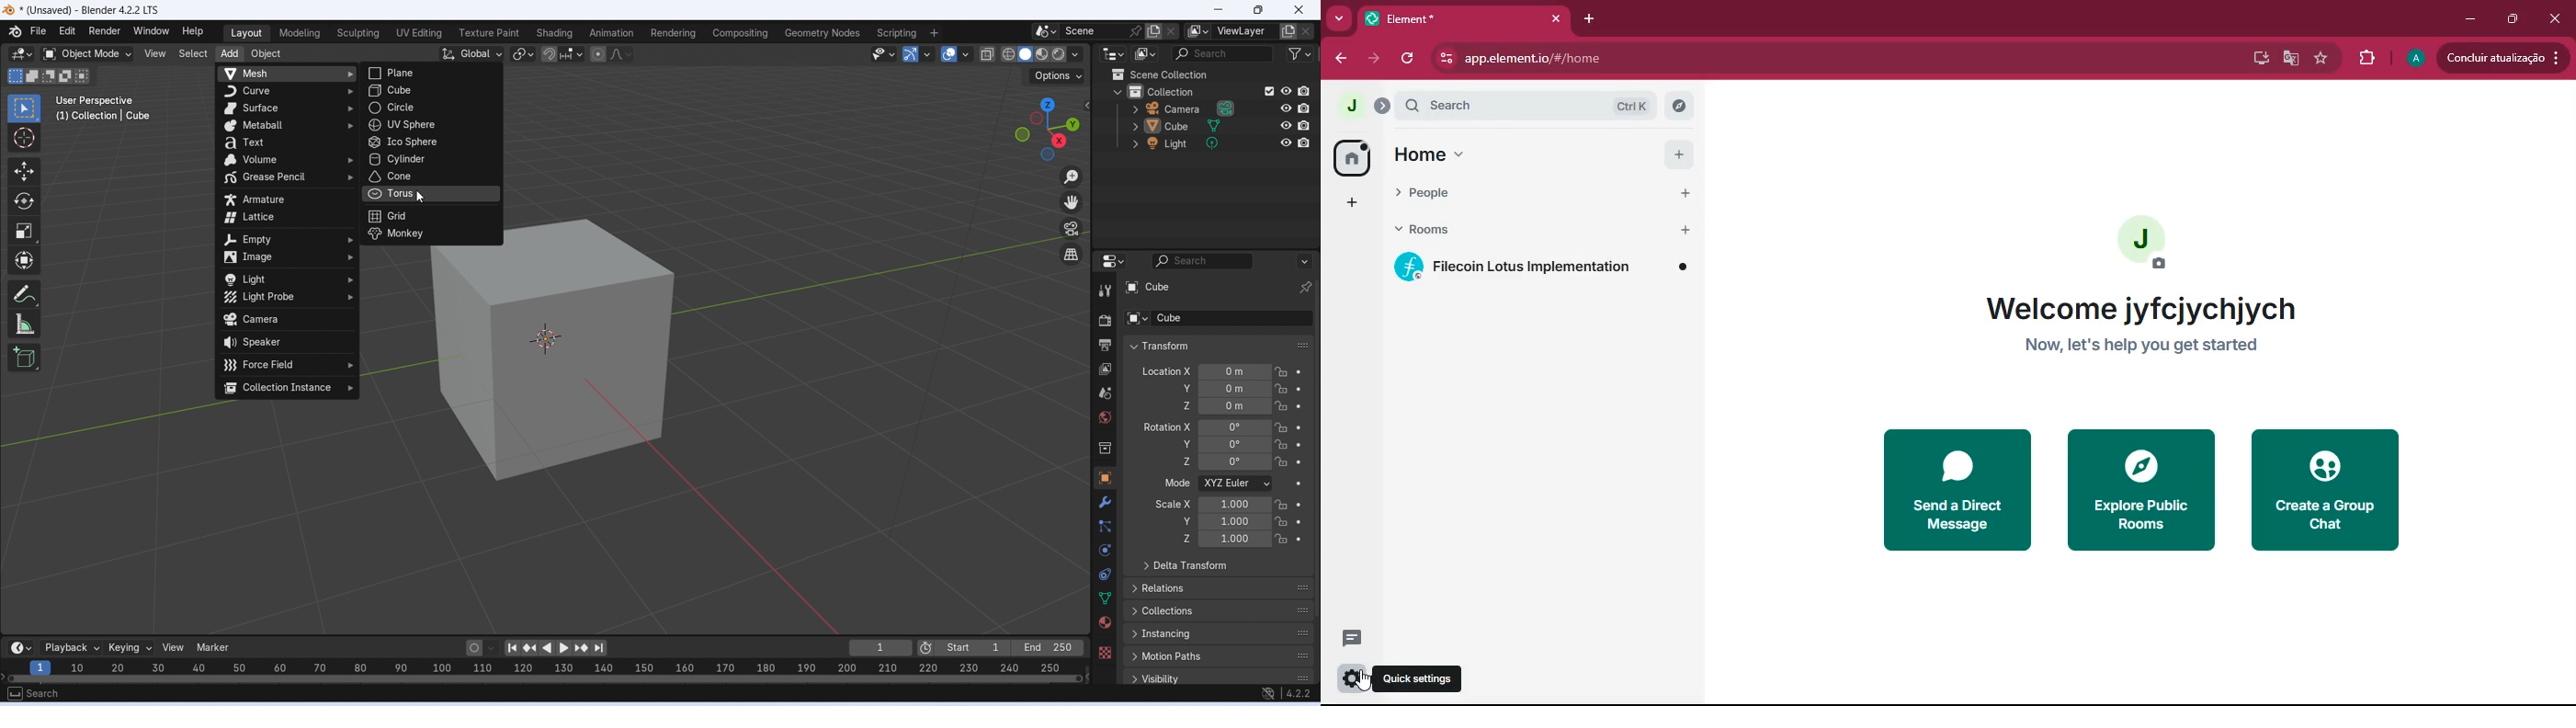  What do you see at coordinates (1555, 19) in the screenshot?
I see `close` at bounding box center [1555, 19].